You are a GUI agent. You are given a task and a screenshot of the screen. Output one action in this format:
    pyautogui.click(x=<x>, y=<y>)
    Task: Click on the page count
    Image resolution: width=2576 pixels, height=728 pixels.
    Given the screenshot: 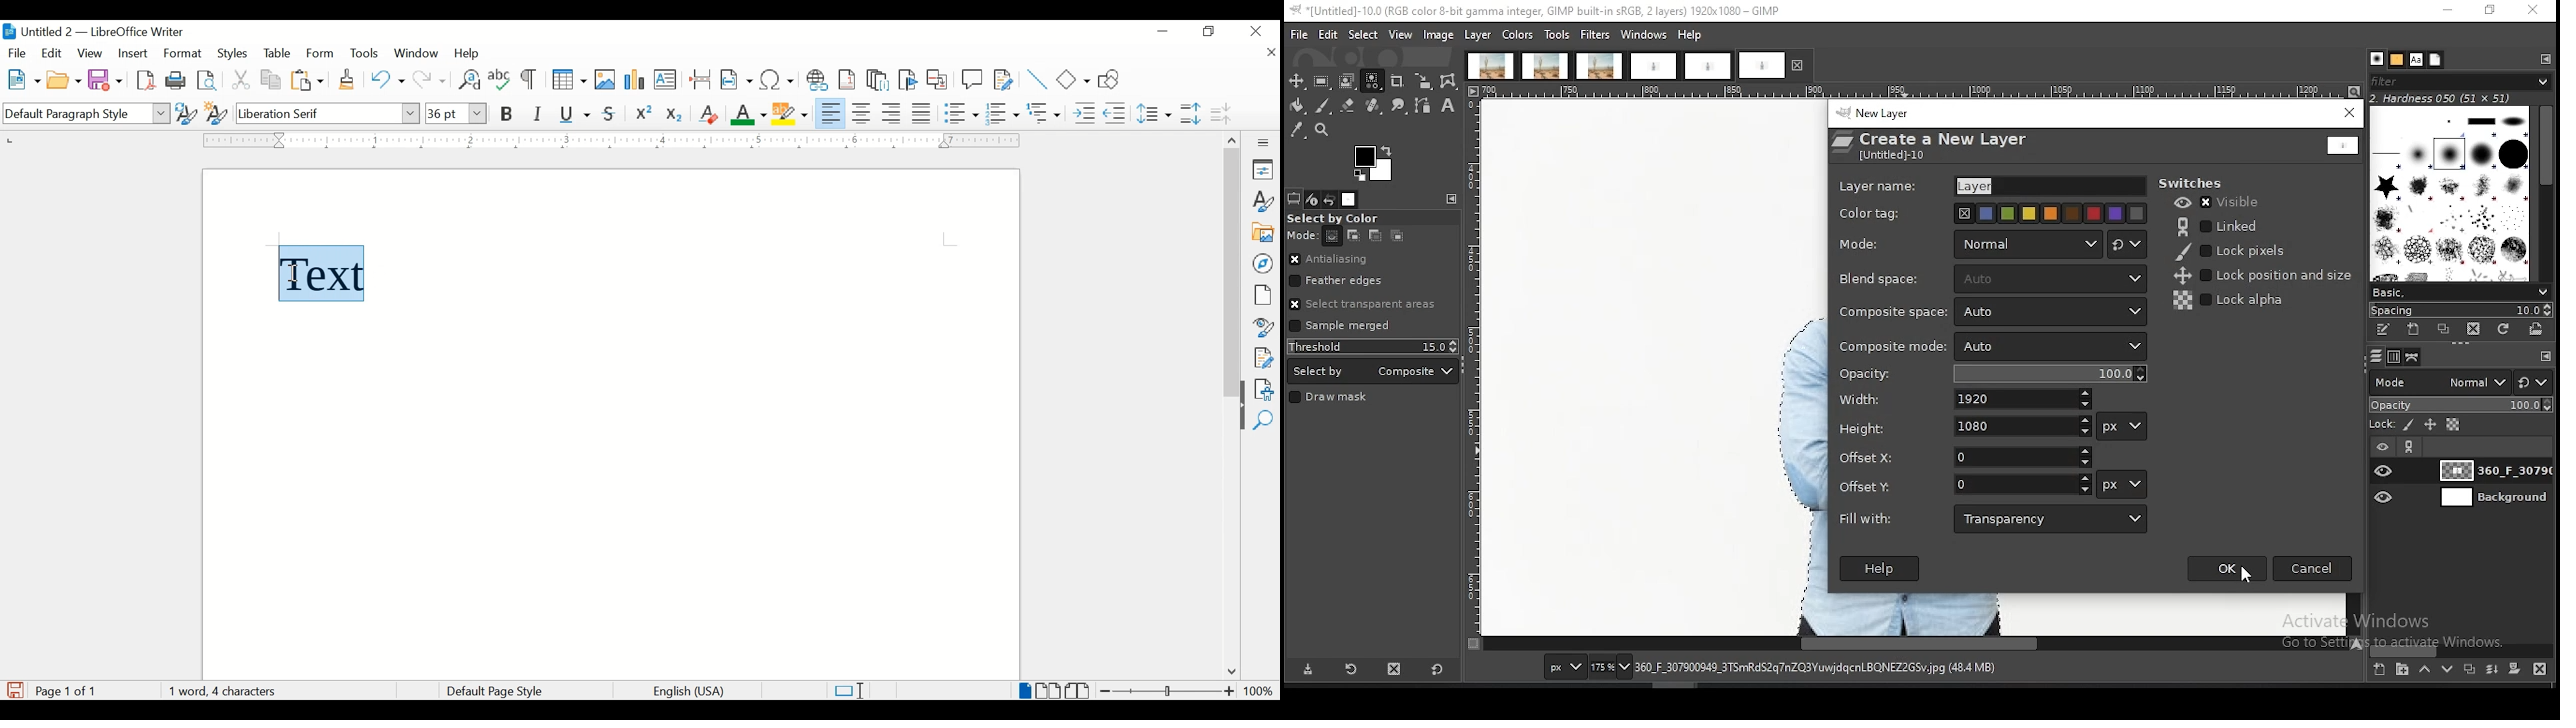 What is the action you would take?
    pyautogui.click(x=69, y=691)
    